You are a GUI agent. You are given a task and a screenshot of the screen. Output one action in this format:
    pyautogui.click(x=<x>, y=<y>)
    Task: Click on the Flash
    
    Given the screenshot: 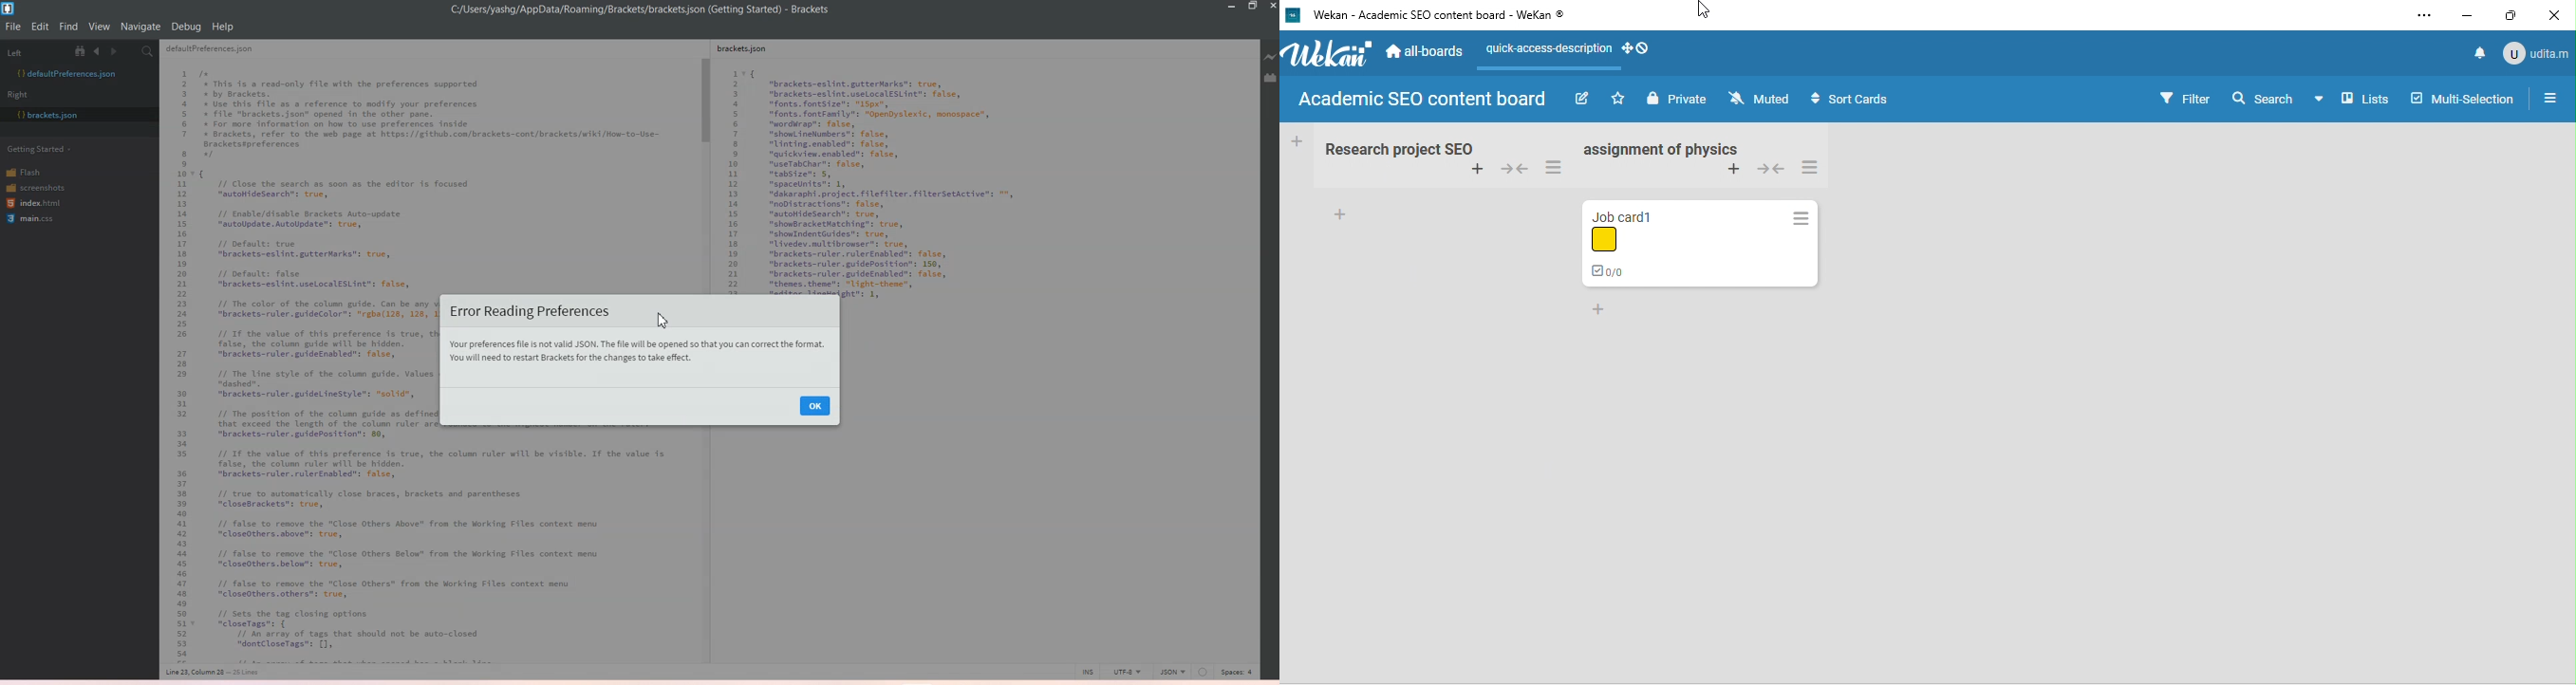 What is the action you would take?
    pyautogui.click(x=33, y=171)
    